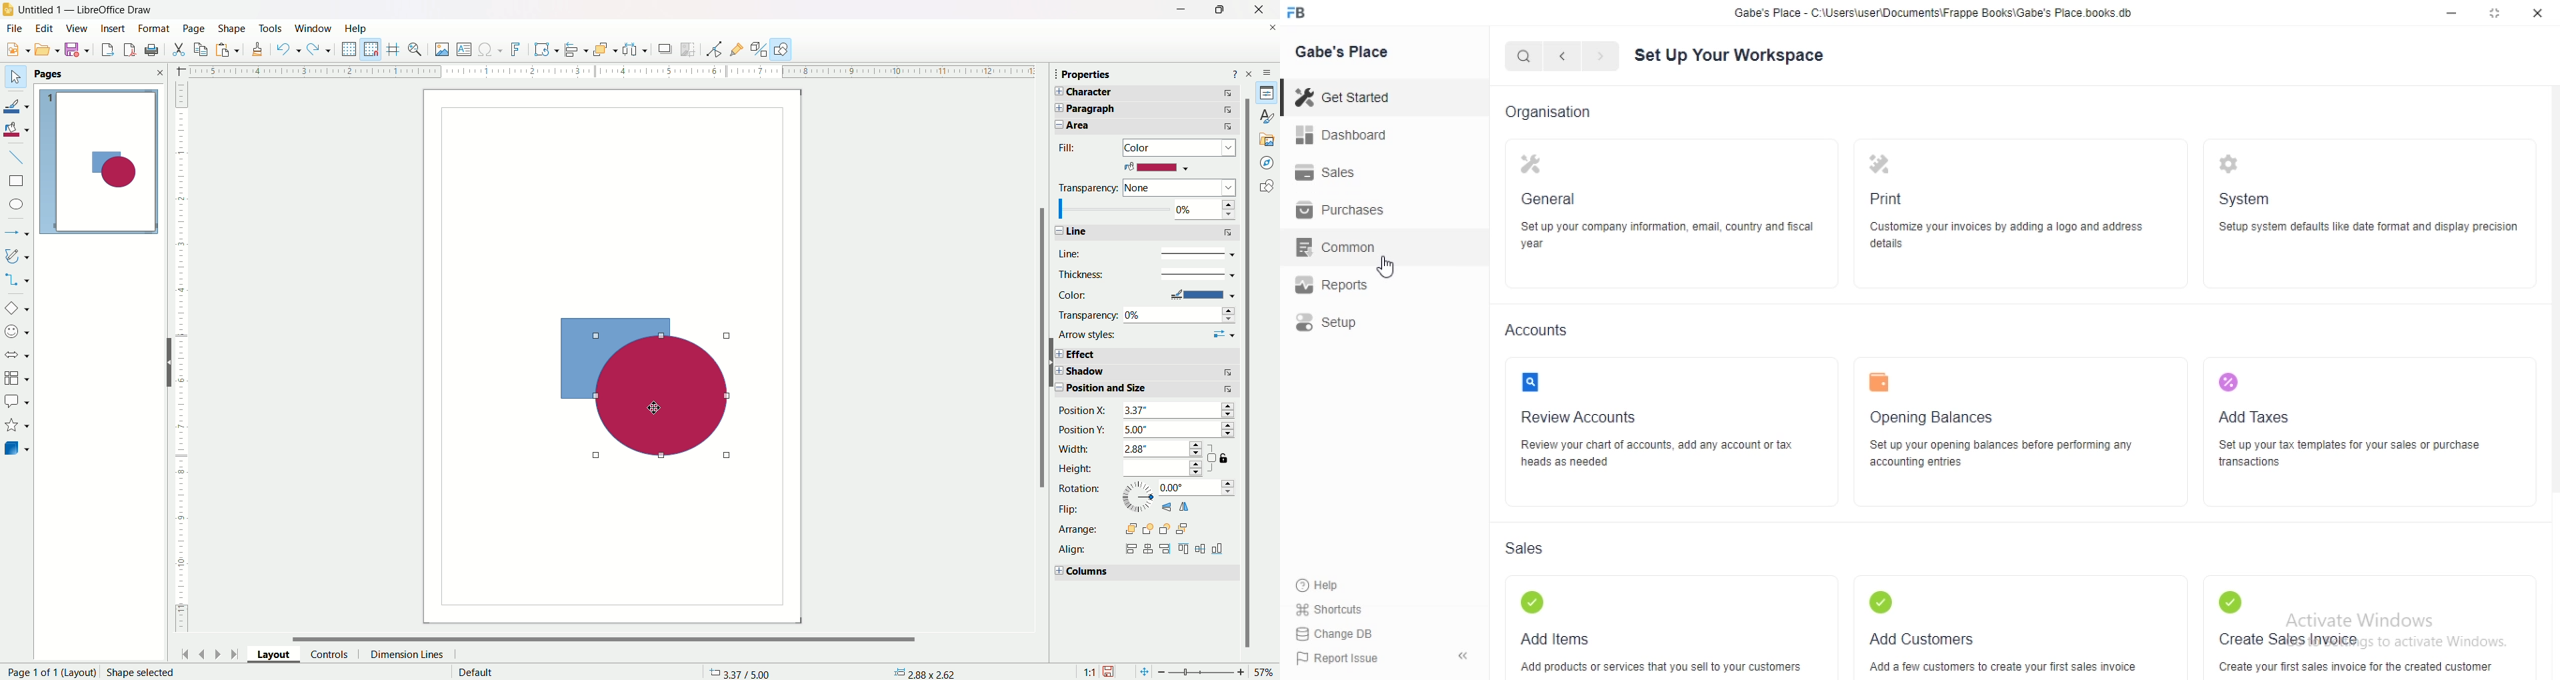 The height and width of the screenshot is (700, 2576). What do you see at coordinates (1341, 322) in the screenshot?
I see `Setup` at bounding box center [1341, 322].